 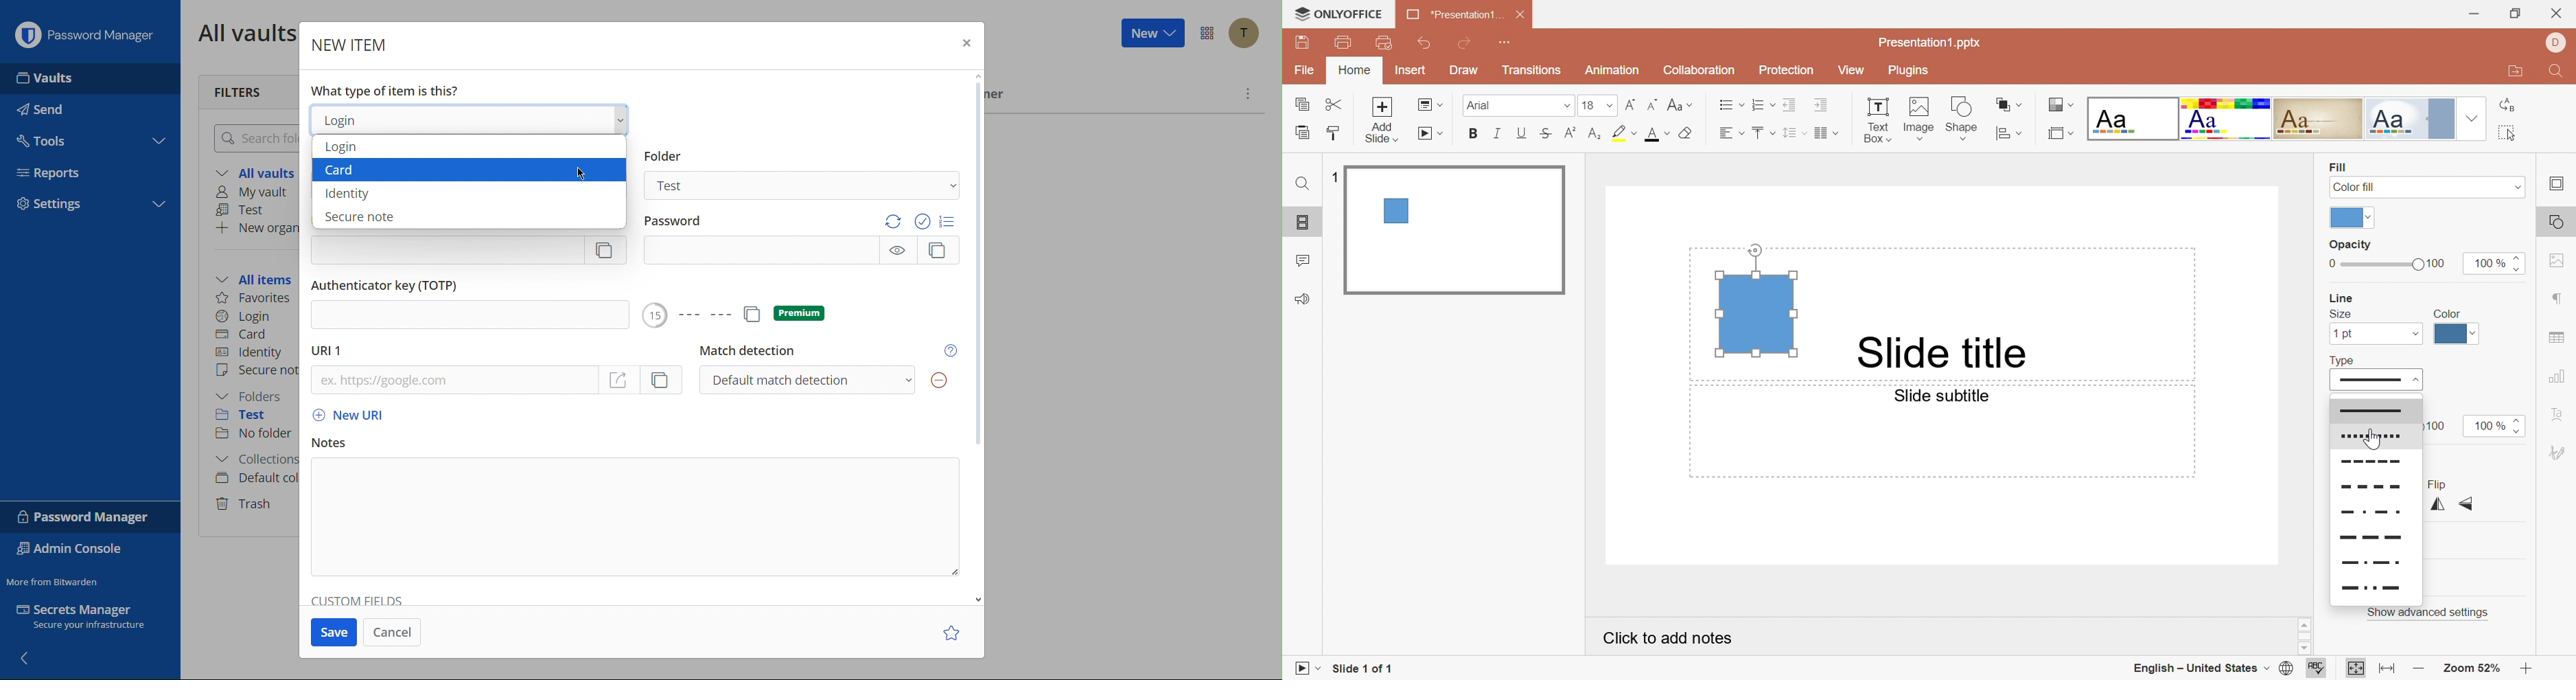 What do you see at coordinates (2227, 118) in the screenshot?
I see `Basic` at bounding box center [2227, 118].